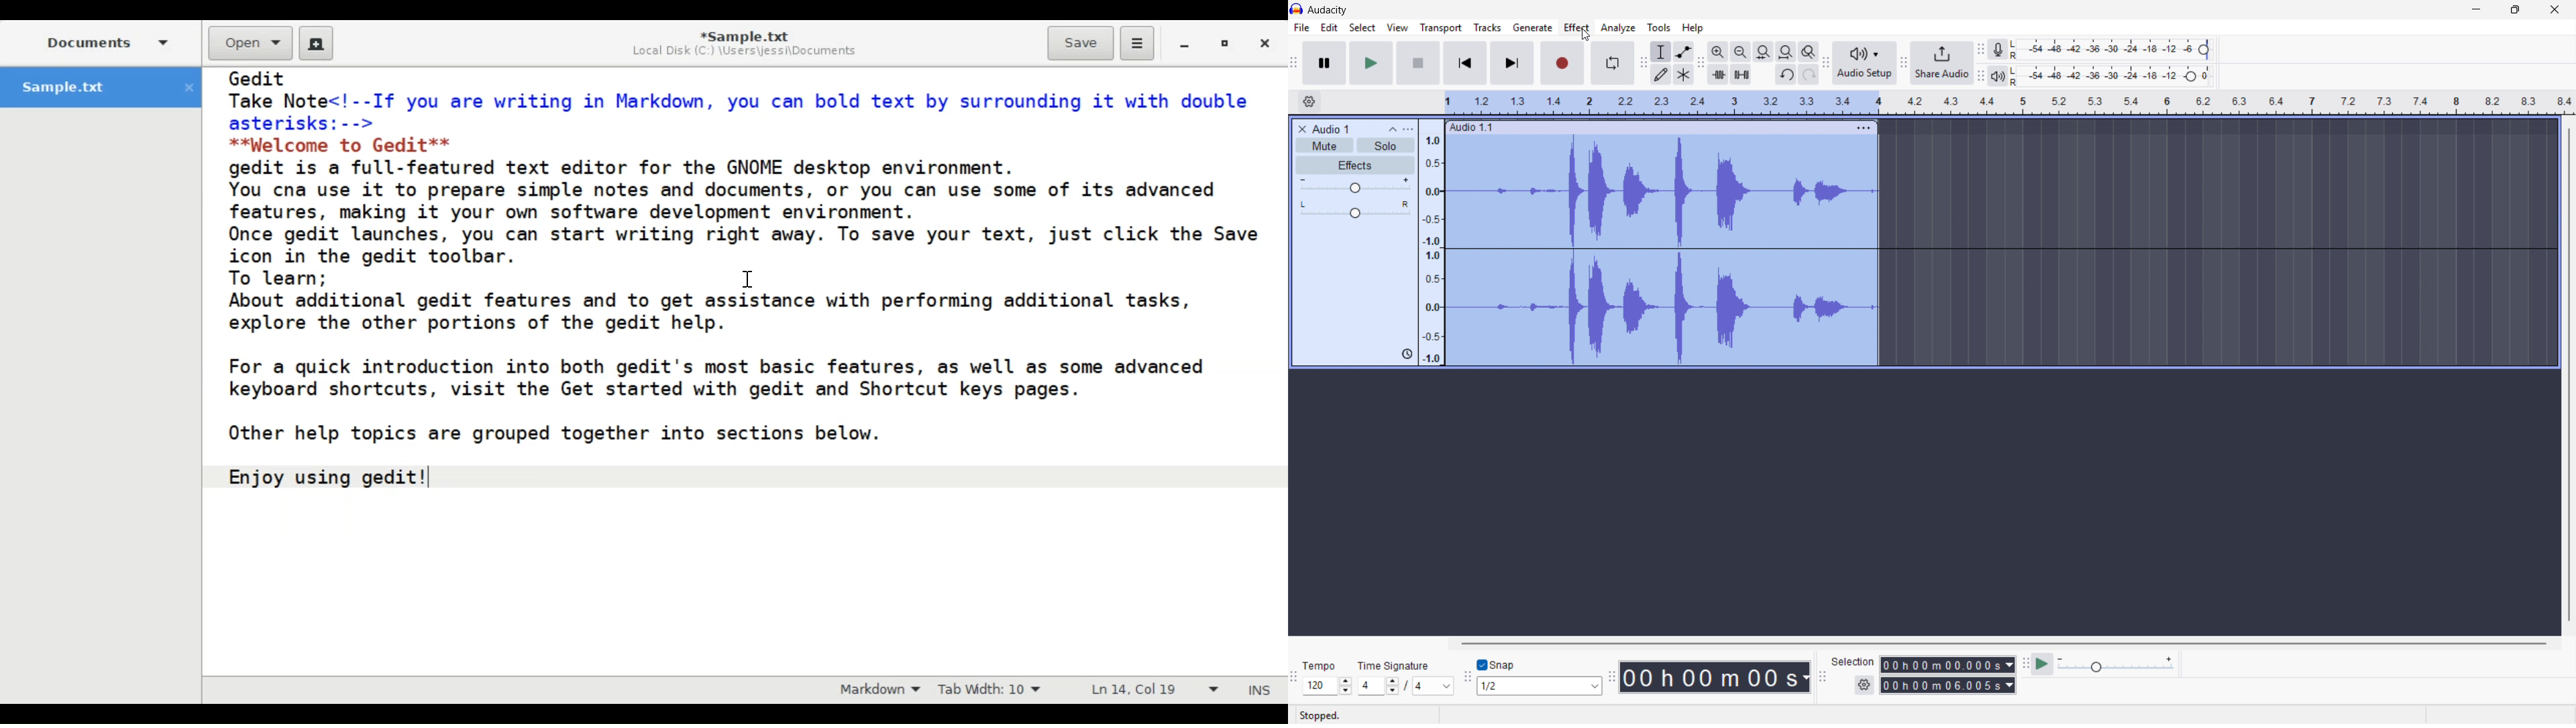 The image size is (2576, 728). I want to click on Play , so click(1371, 63).